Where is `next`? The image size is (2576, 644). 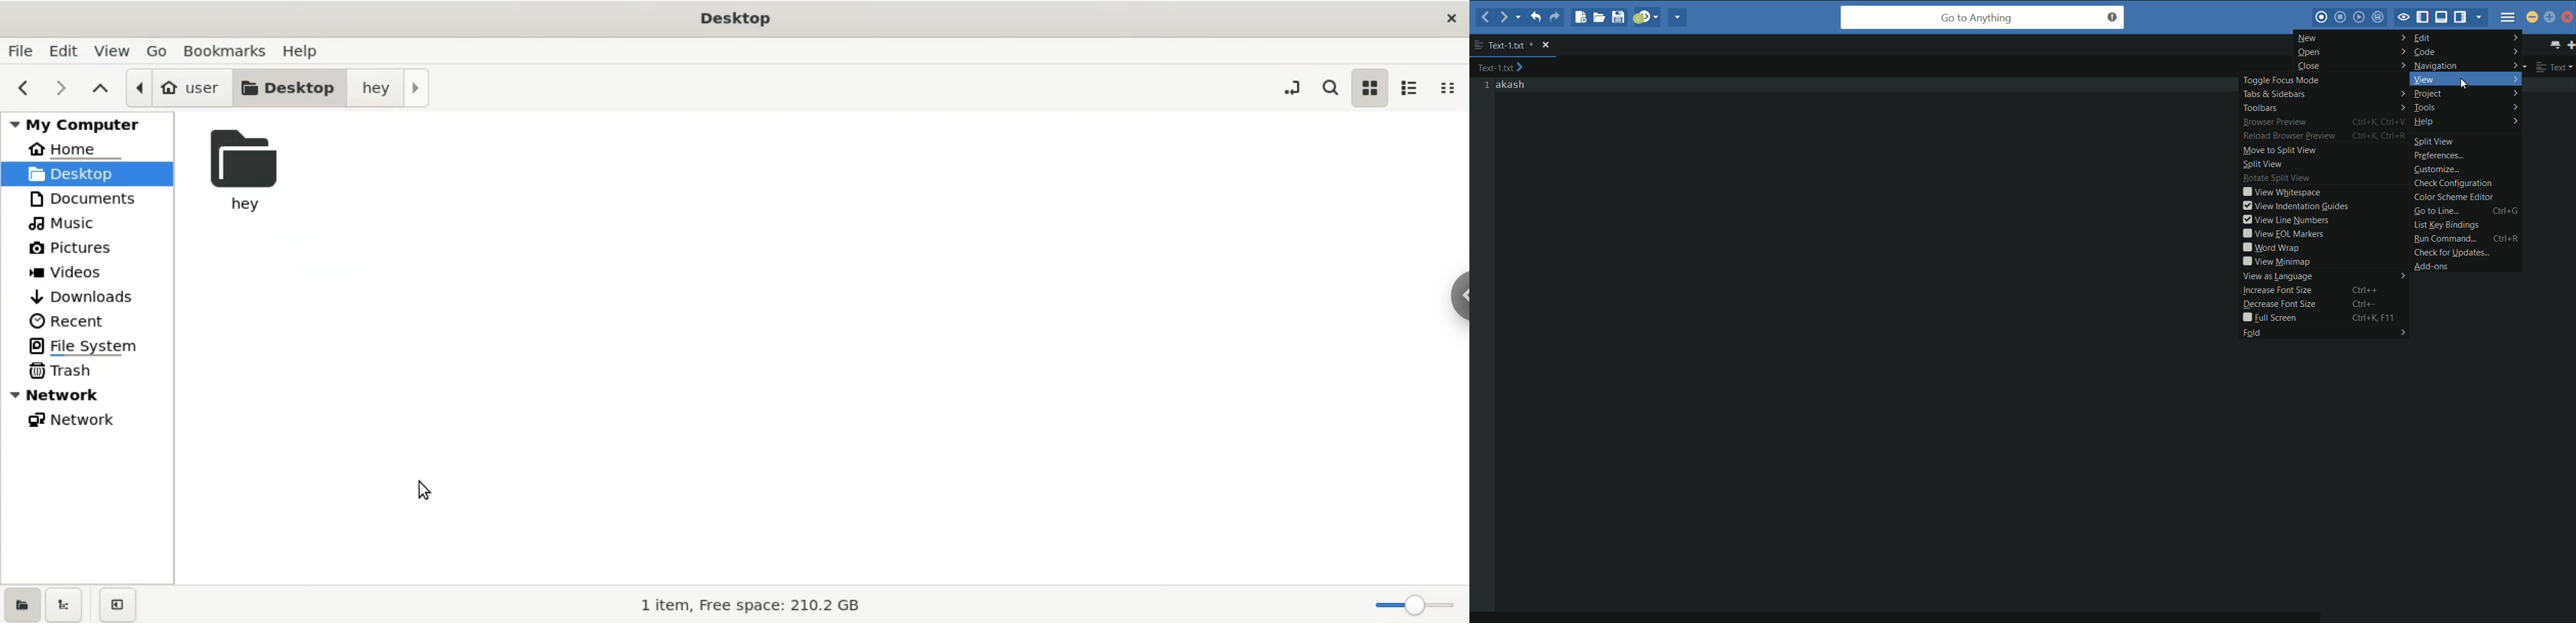
next is located at coordinates (62, 86).